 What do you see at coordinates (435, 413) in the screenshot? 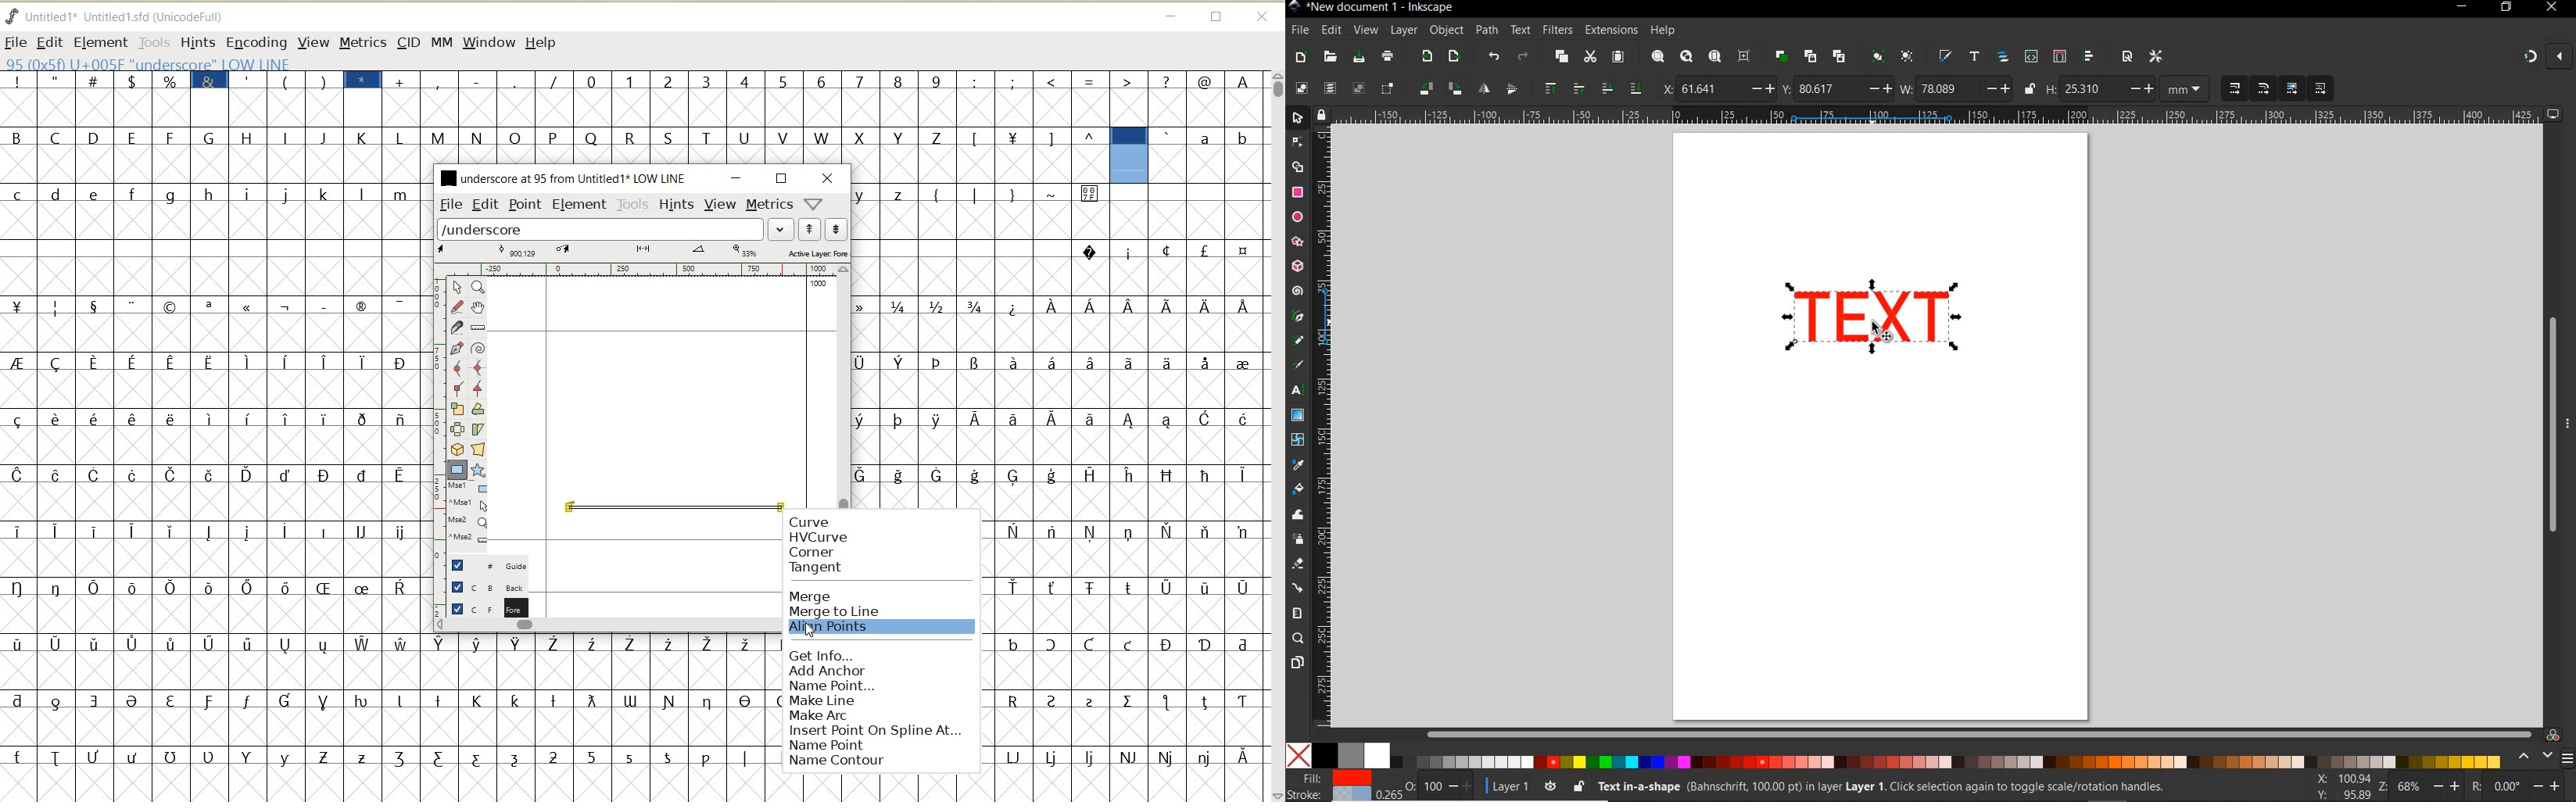
I see `SCALE` at bounding box center [435, 413].